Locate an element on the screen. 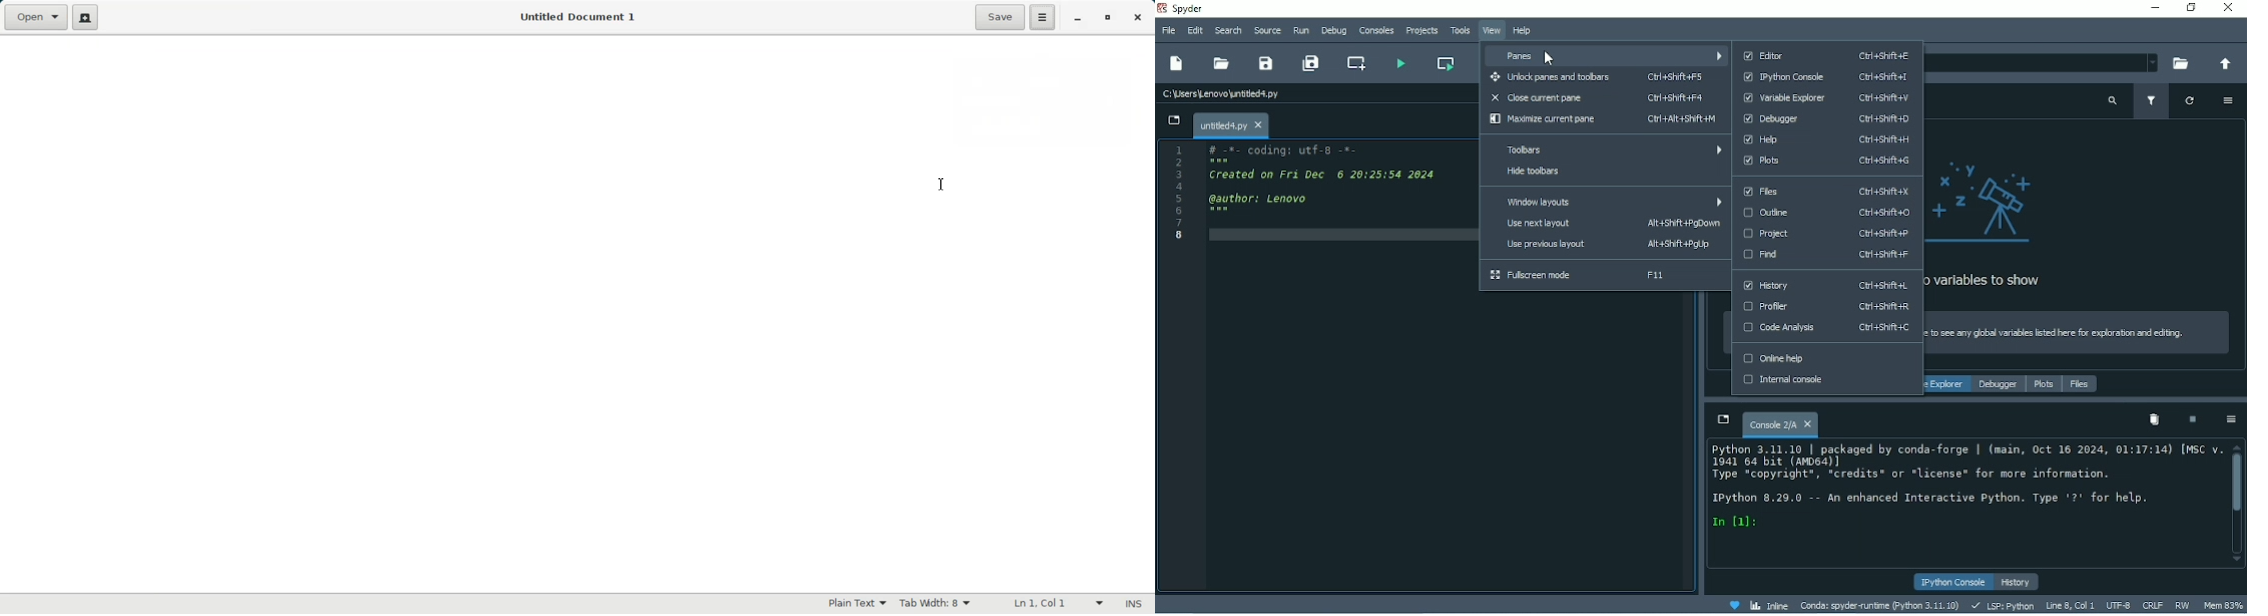 The width and height of the screenshot is (2268, 616). No variables to show is located at coordinates (1998, 225).